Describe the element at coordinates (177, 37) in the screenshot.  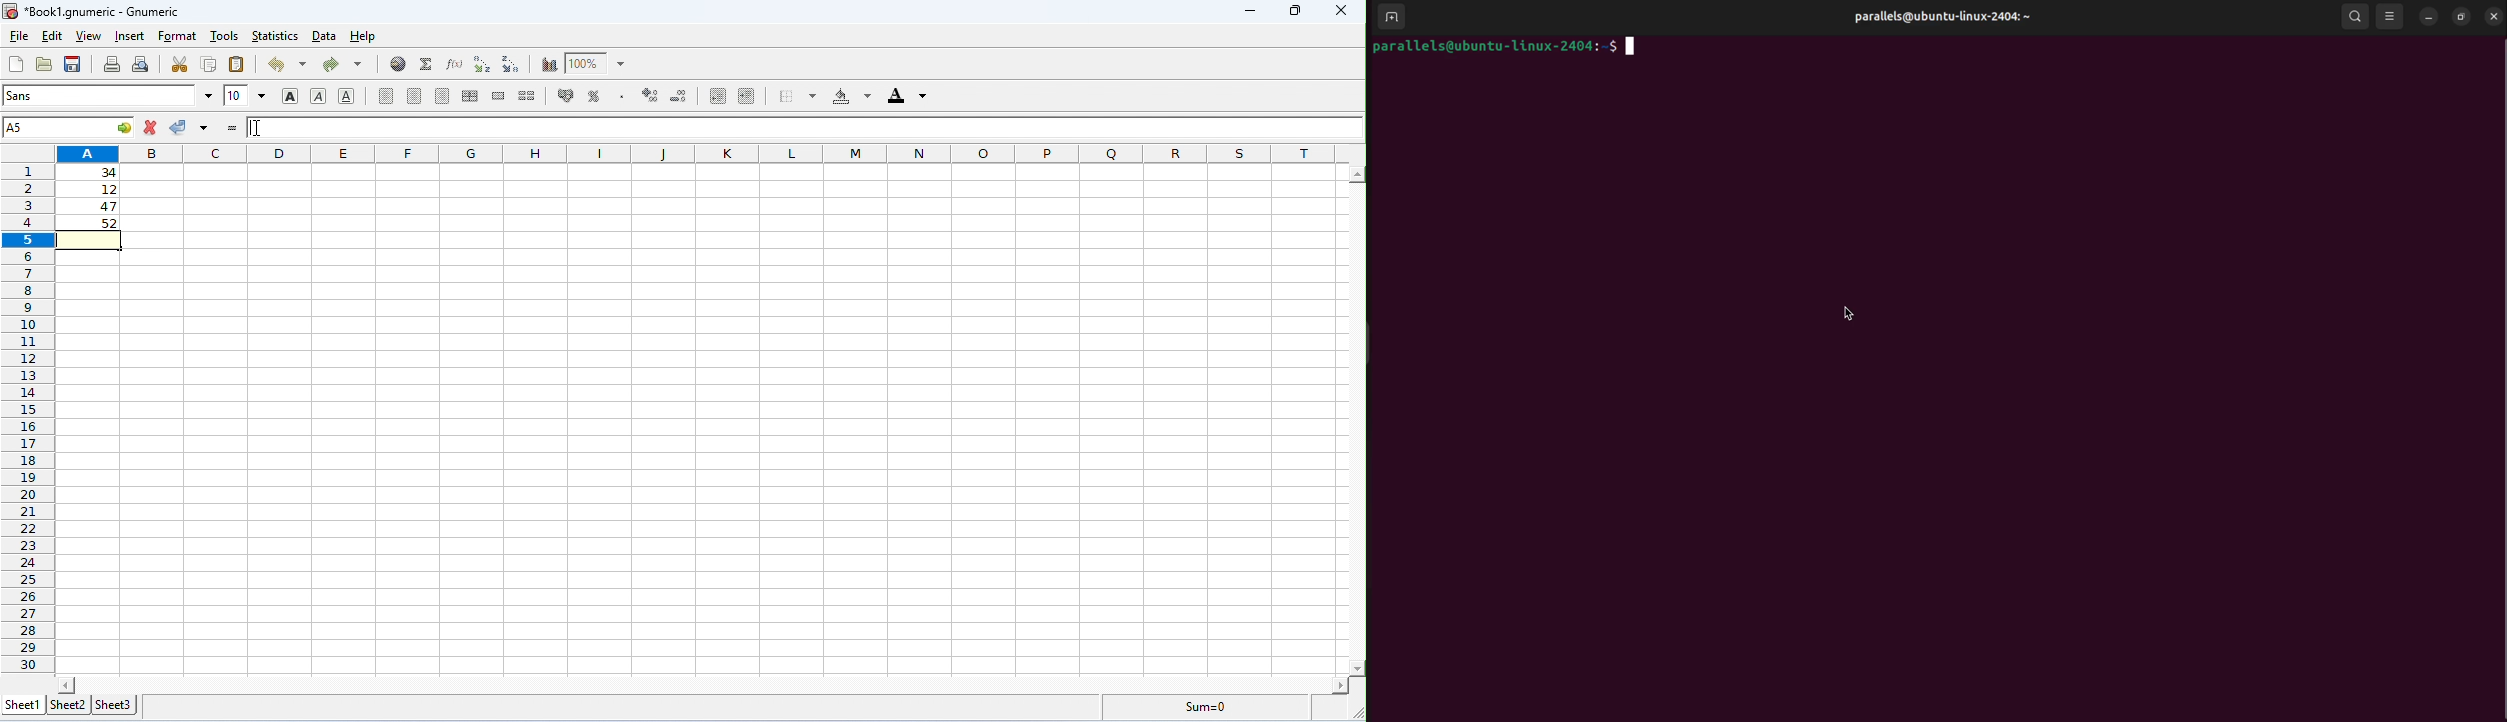
I see `format` at that location.